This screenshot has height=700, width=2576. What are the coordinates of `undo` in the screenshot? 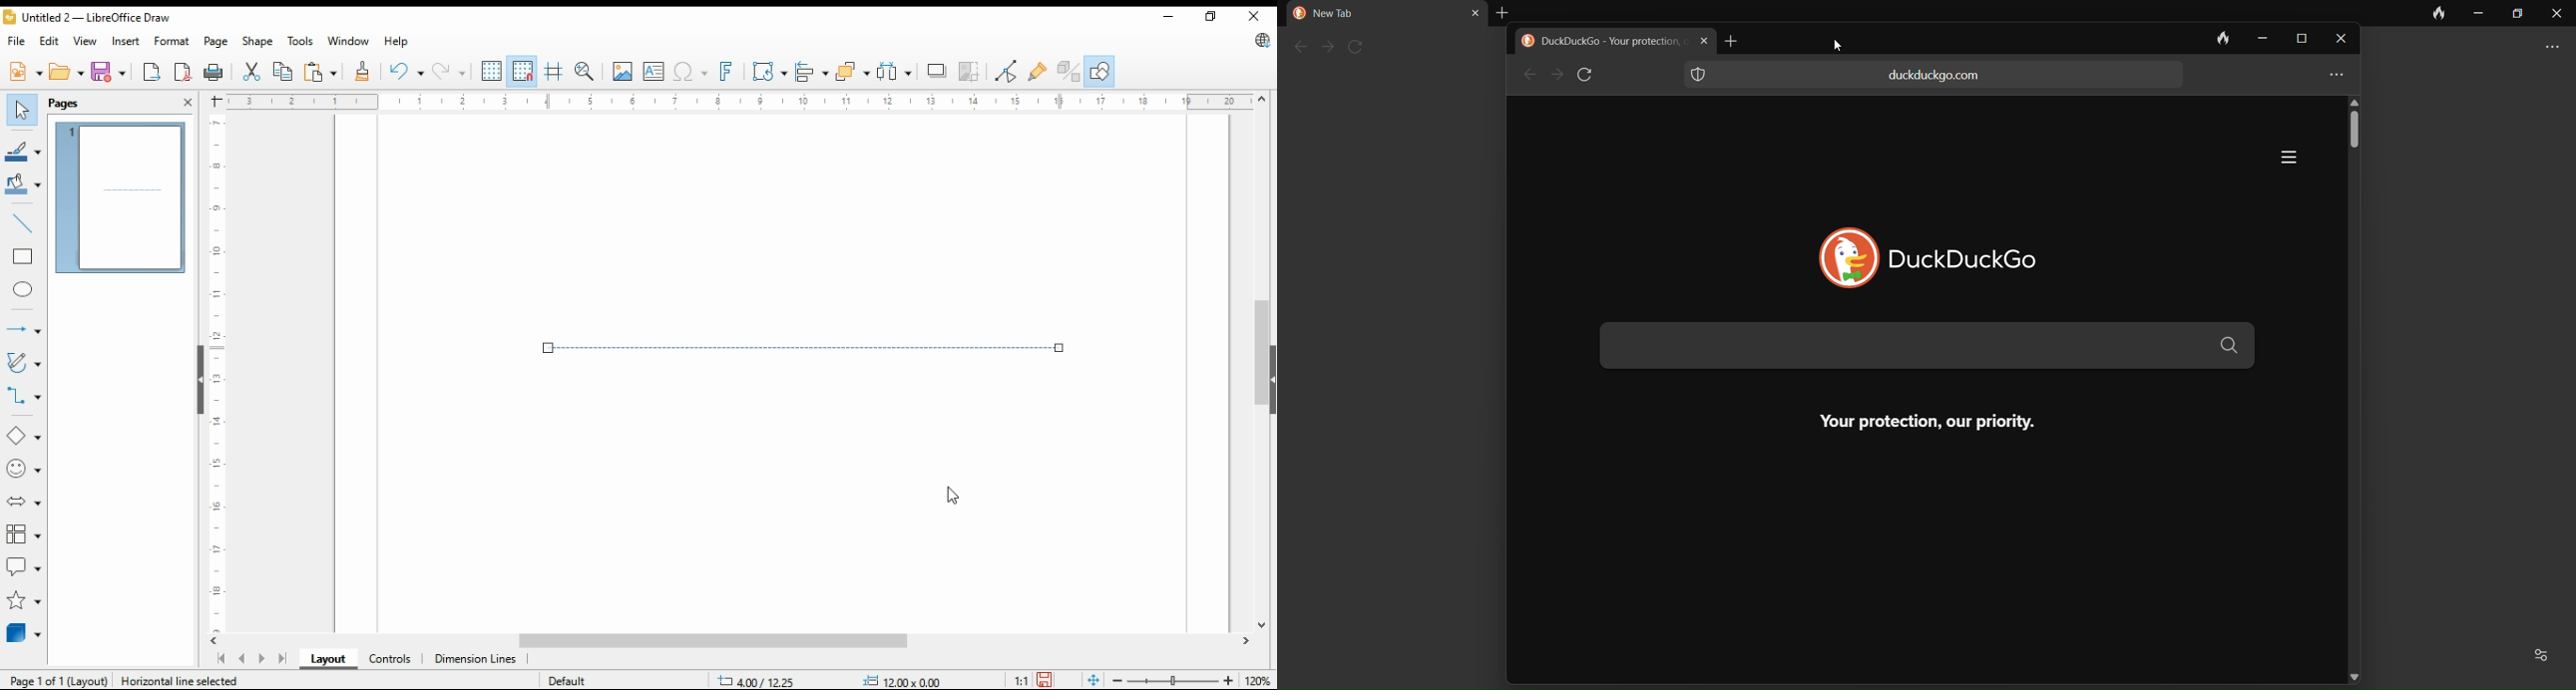 It's located at (407, 70).